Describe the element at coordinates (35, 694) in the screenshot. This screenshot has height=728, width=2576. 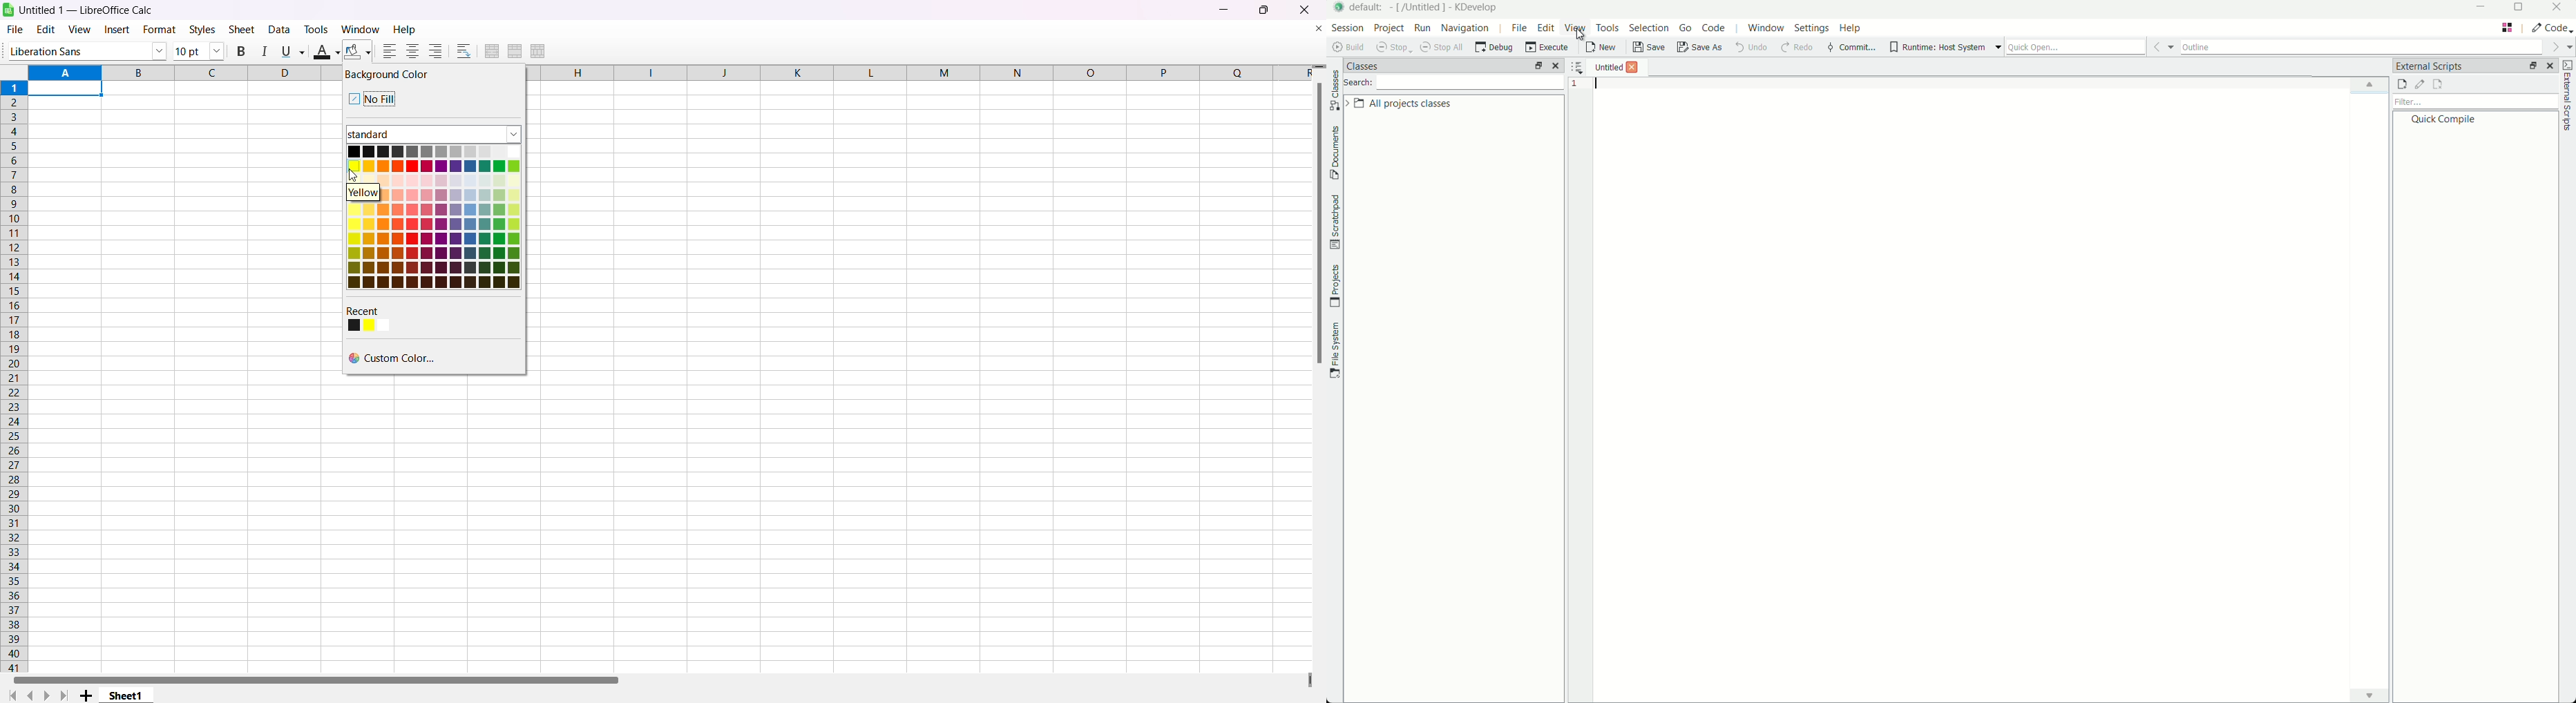
I see `previous` at that location.